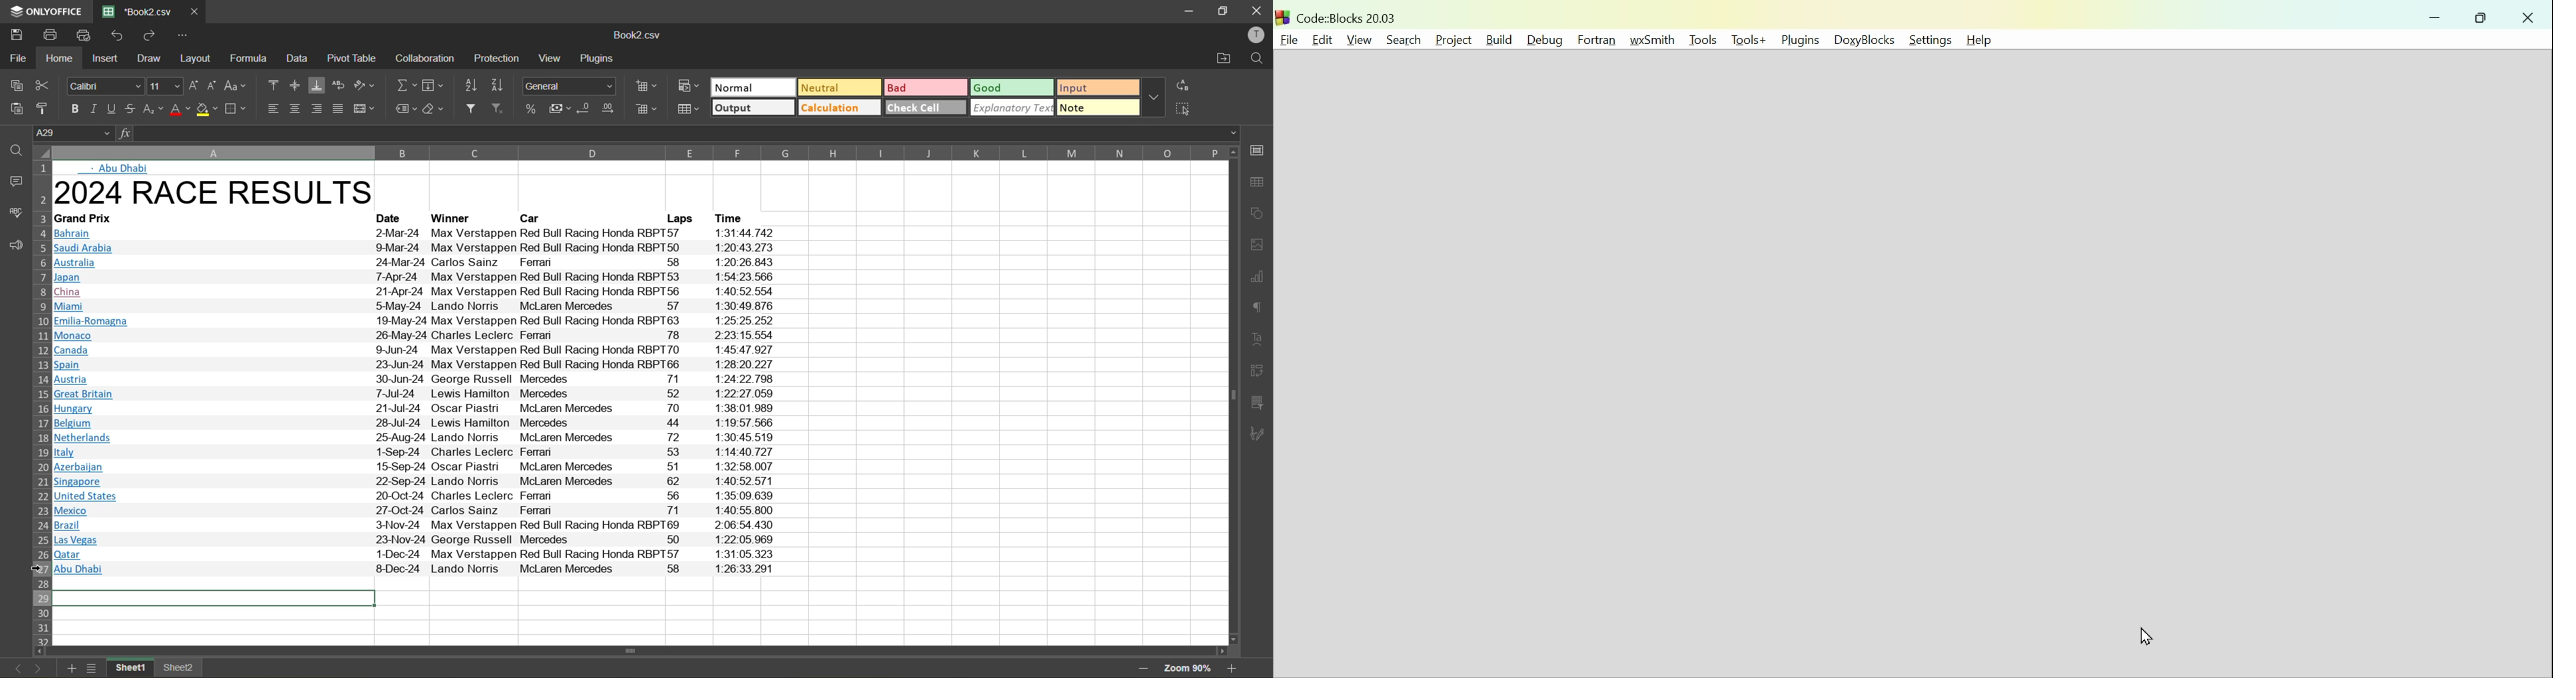  Describe the element at coordinates (414, 525) in the screenshot. I see `text info` at that location.